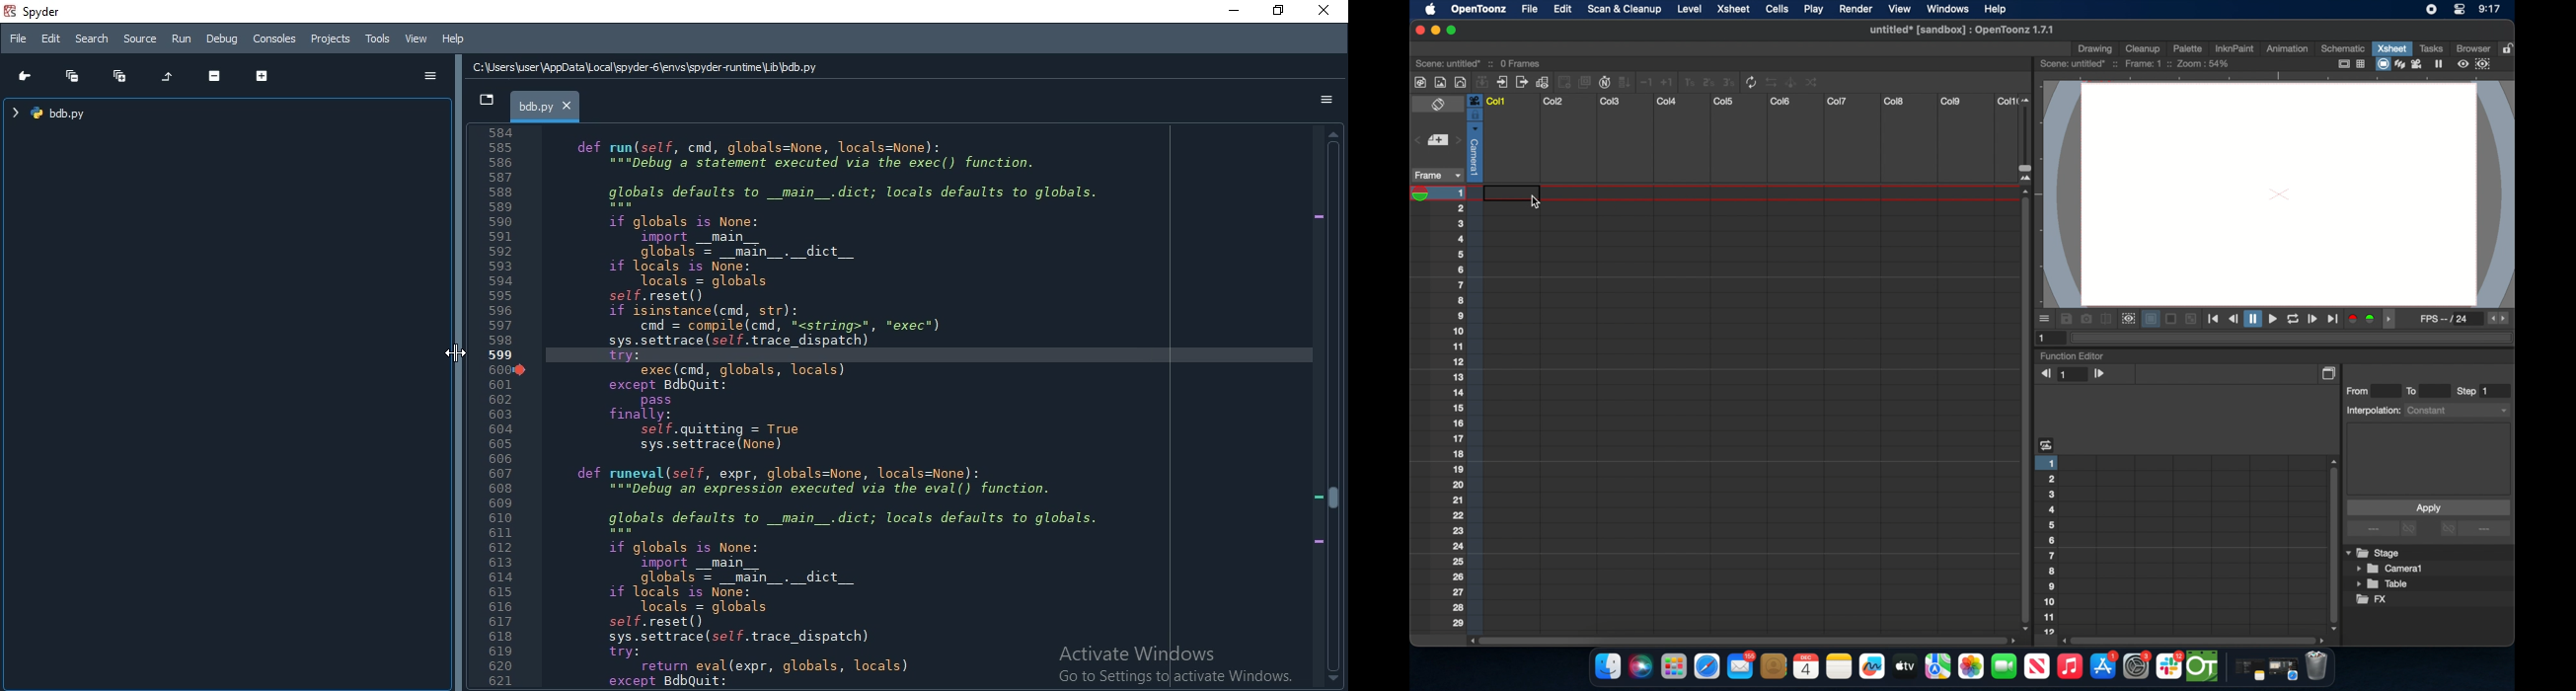 The image size is (2576, 700). Describe the element at coordinates (139, 39) in the screenshot. I see `Source` at that location.